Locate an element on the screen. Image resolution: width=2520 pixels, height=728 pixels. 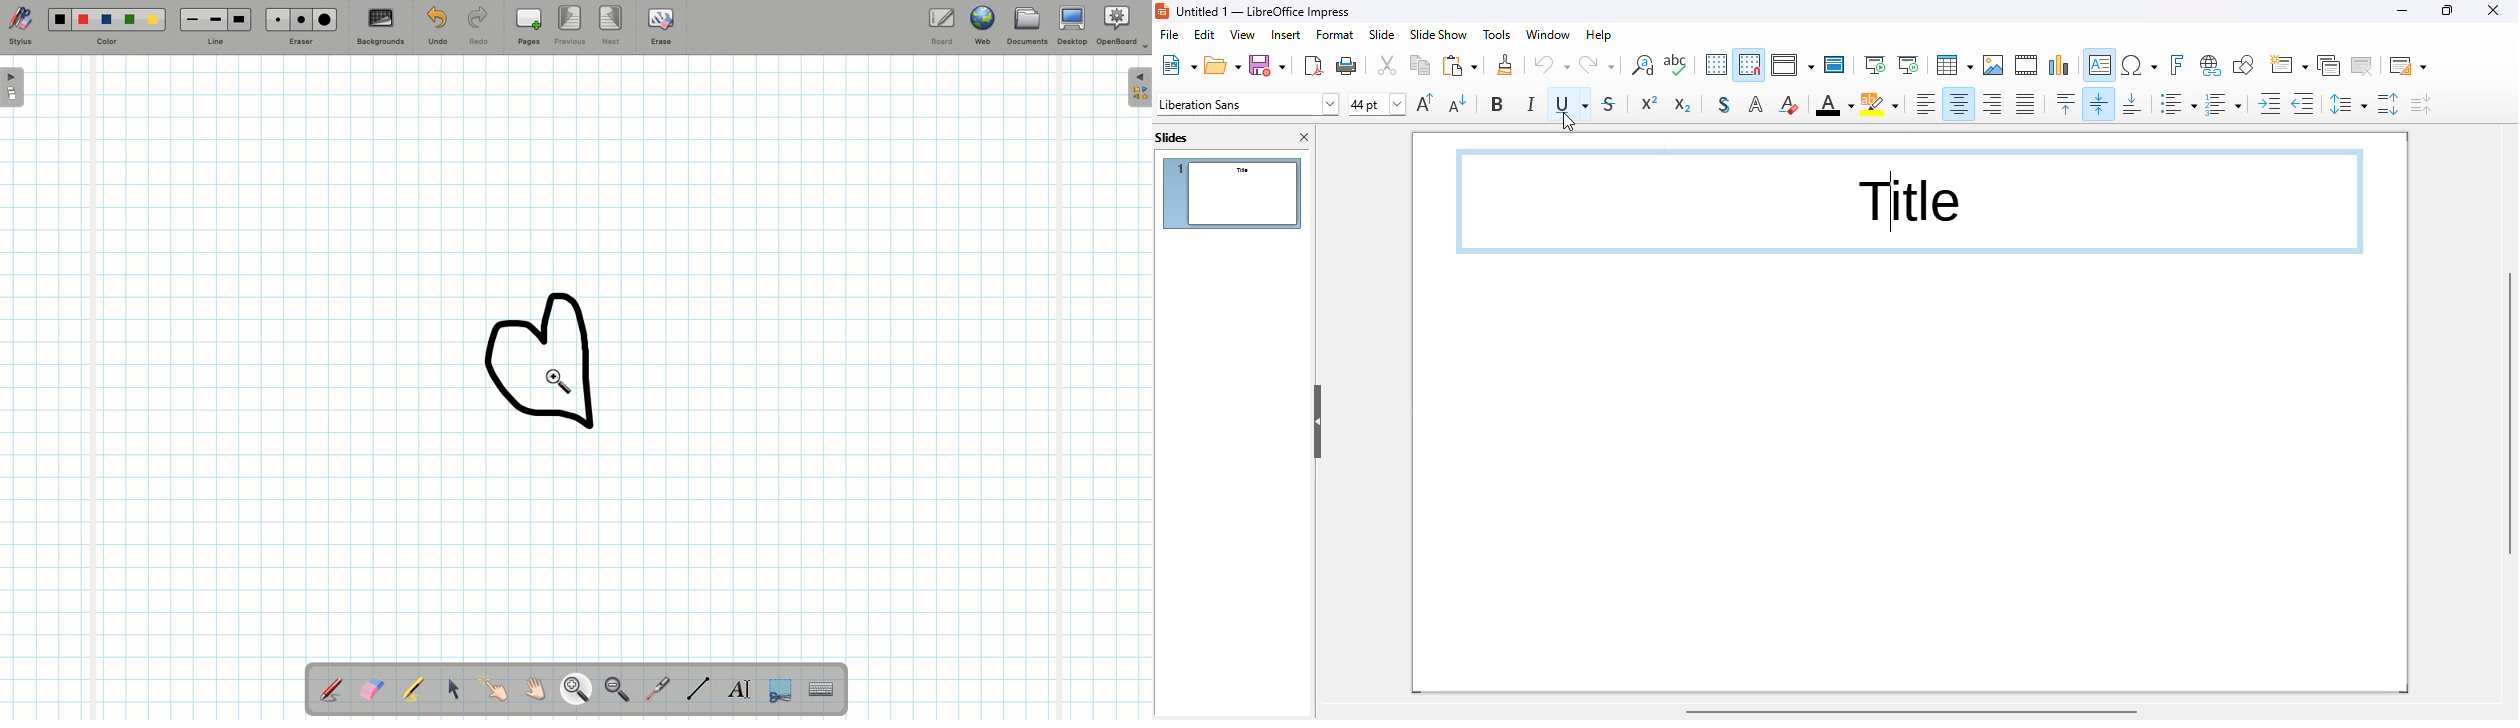
toggle unordered list is located at coordinates (2178, 102).